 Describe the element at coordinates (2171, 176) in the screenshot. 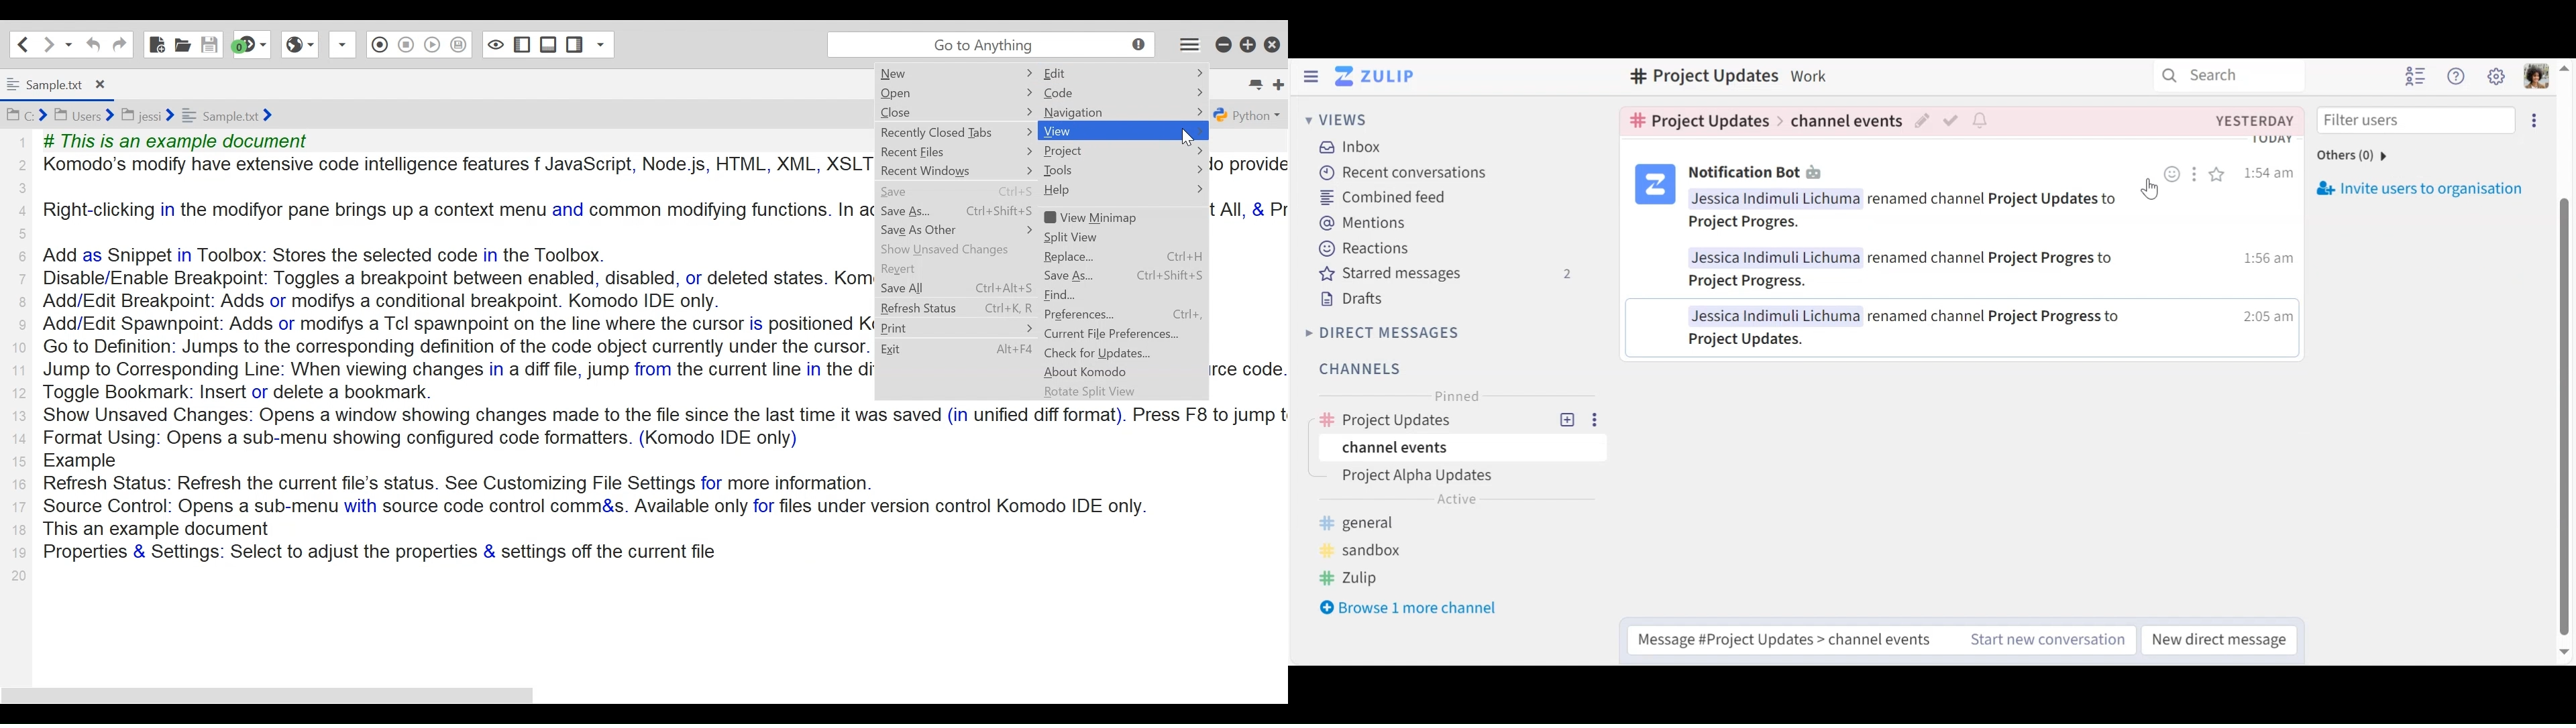

I see `emoji` at that location.